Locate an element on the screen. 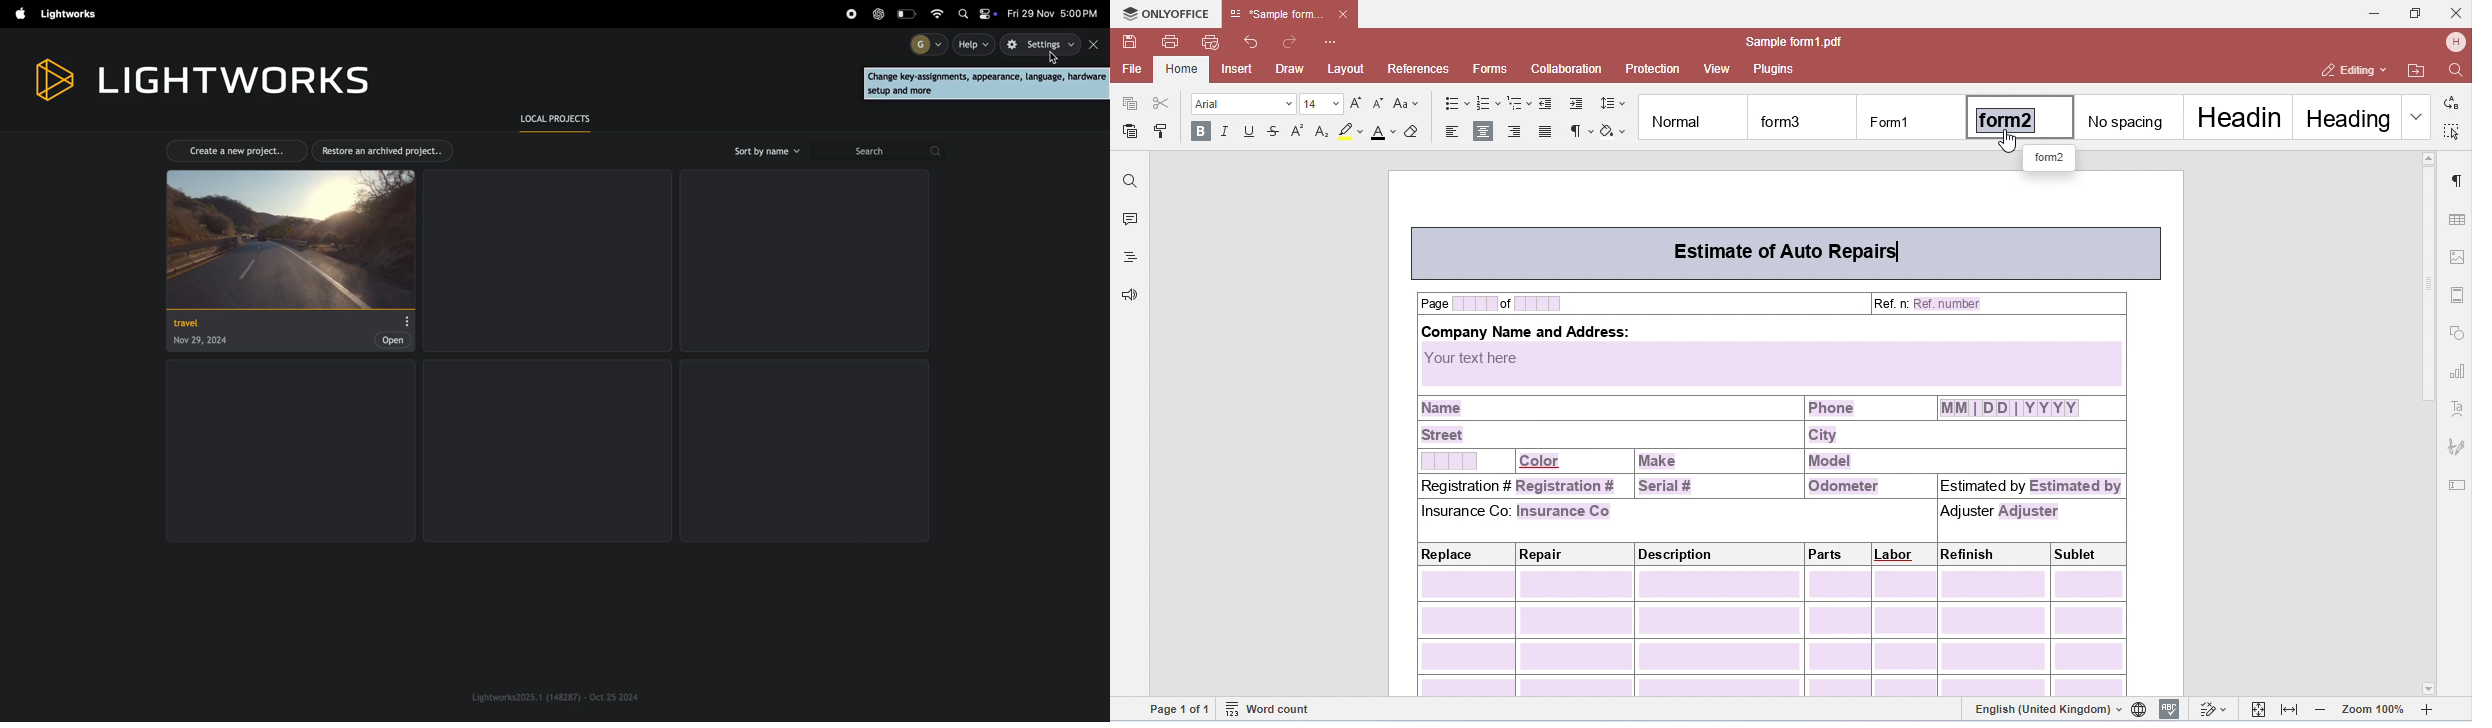  date and time is located at coordinates (1054, 14).